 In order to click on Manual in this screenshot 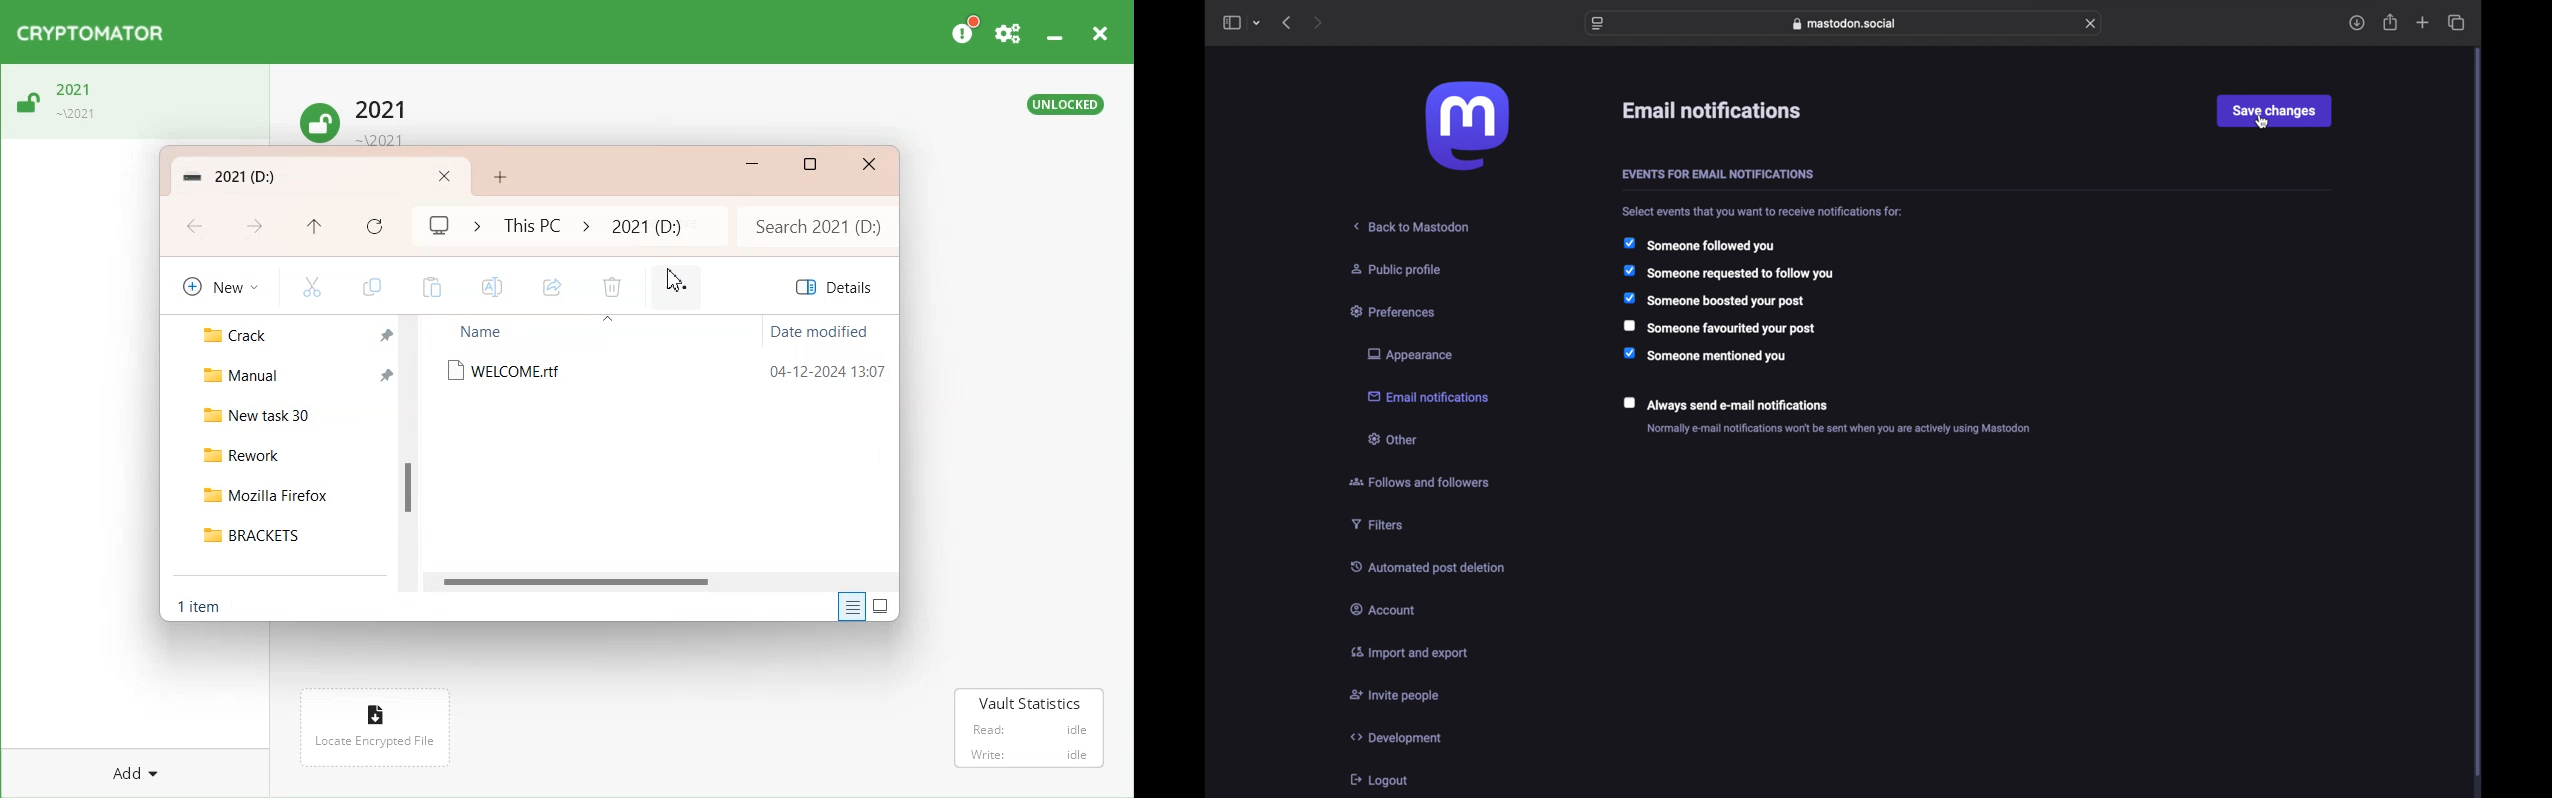, I will do `click(281, 373)`.